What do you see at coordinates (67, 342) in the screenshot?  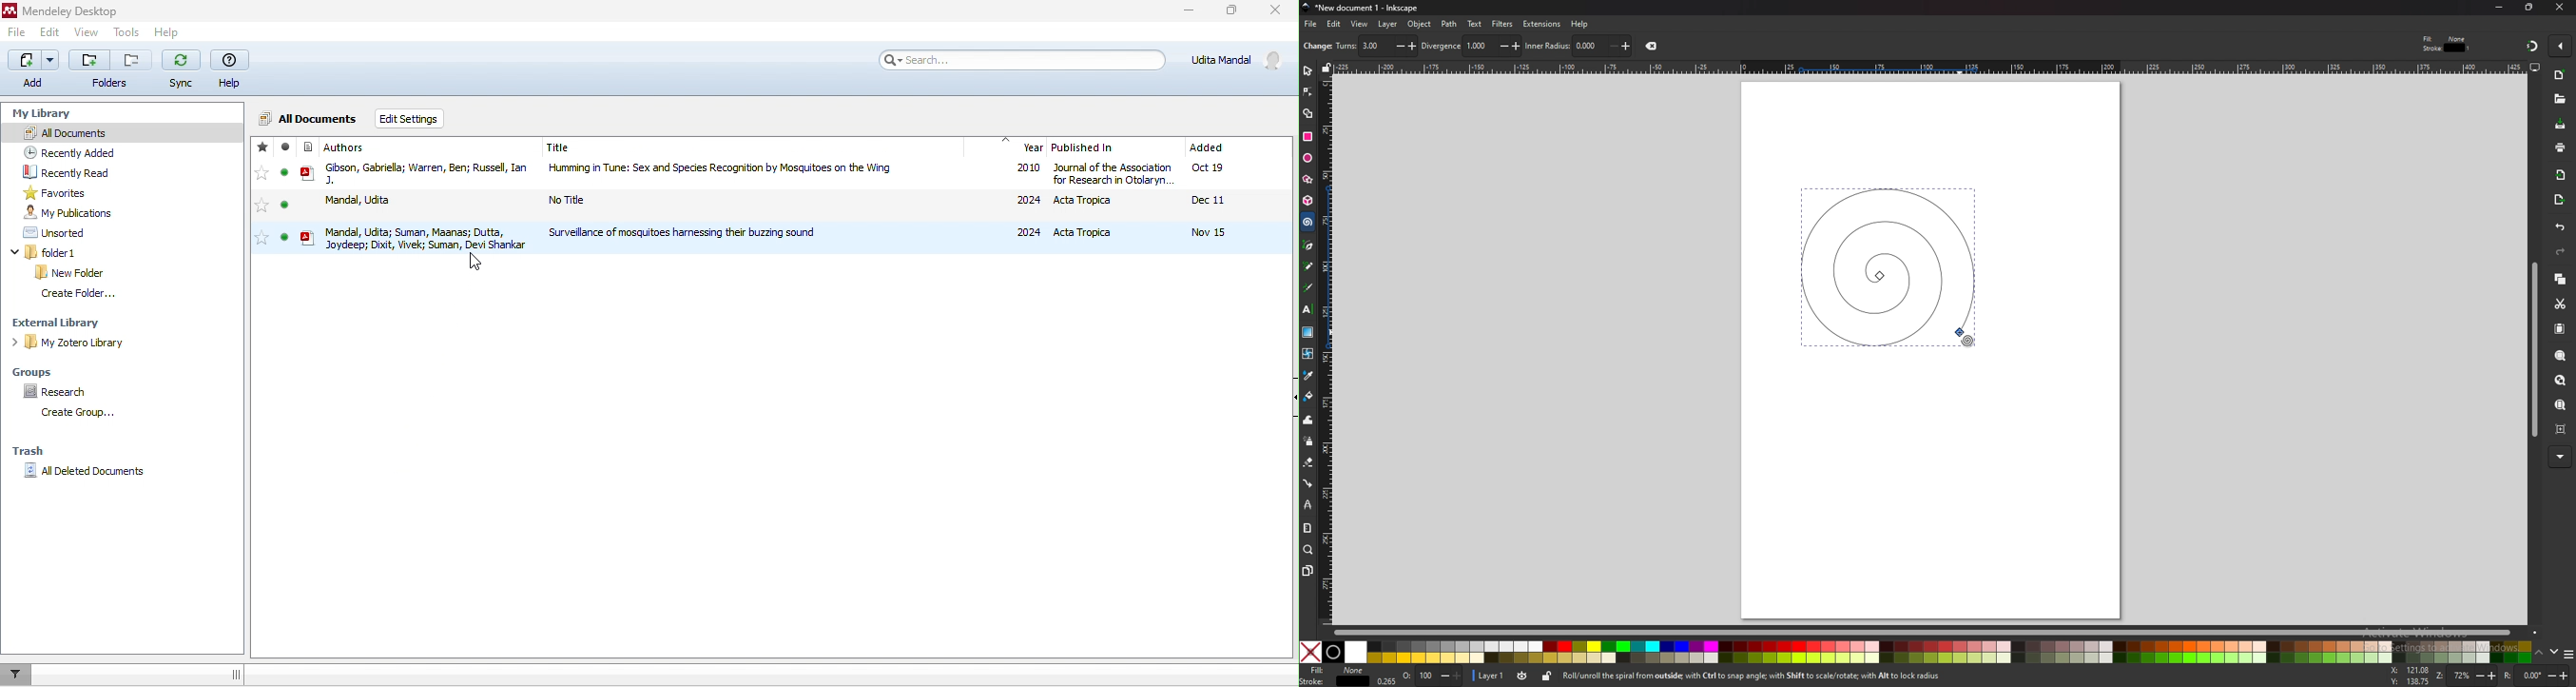 I see `my zotero library` at bounding box center [67, 342].